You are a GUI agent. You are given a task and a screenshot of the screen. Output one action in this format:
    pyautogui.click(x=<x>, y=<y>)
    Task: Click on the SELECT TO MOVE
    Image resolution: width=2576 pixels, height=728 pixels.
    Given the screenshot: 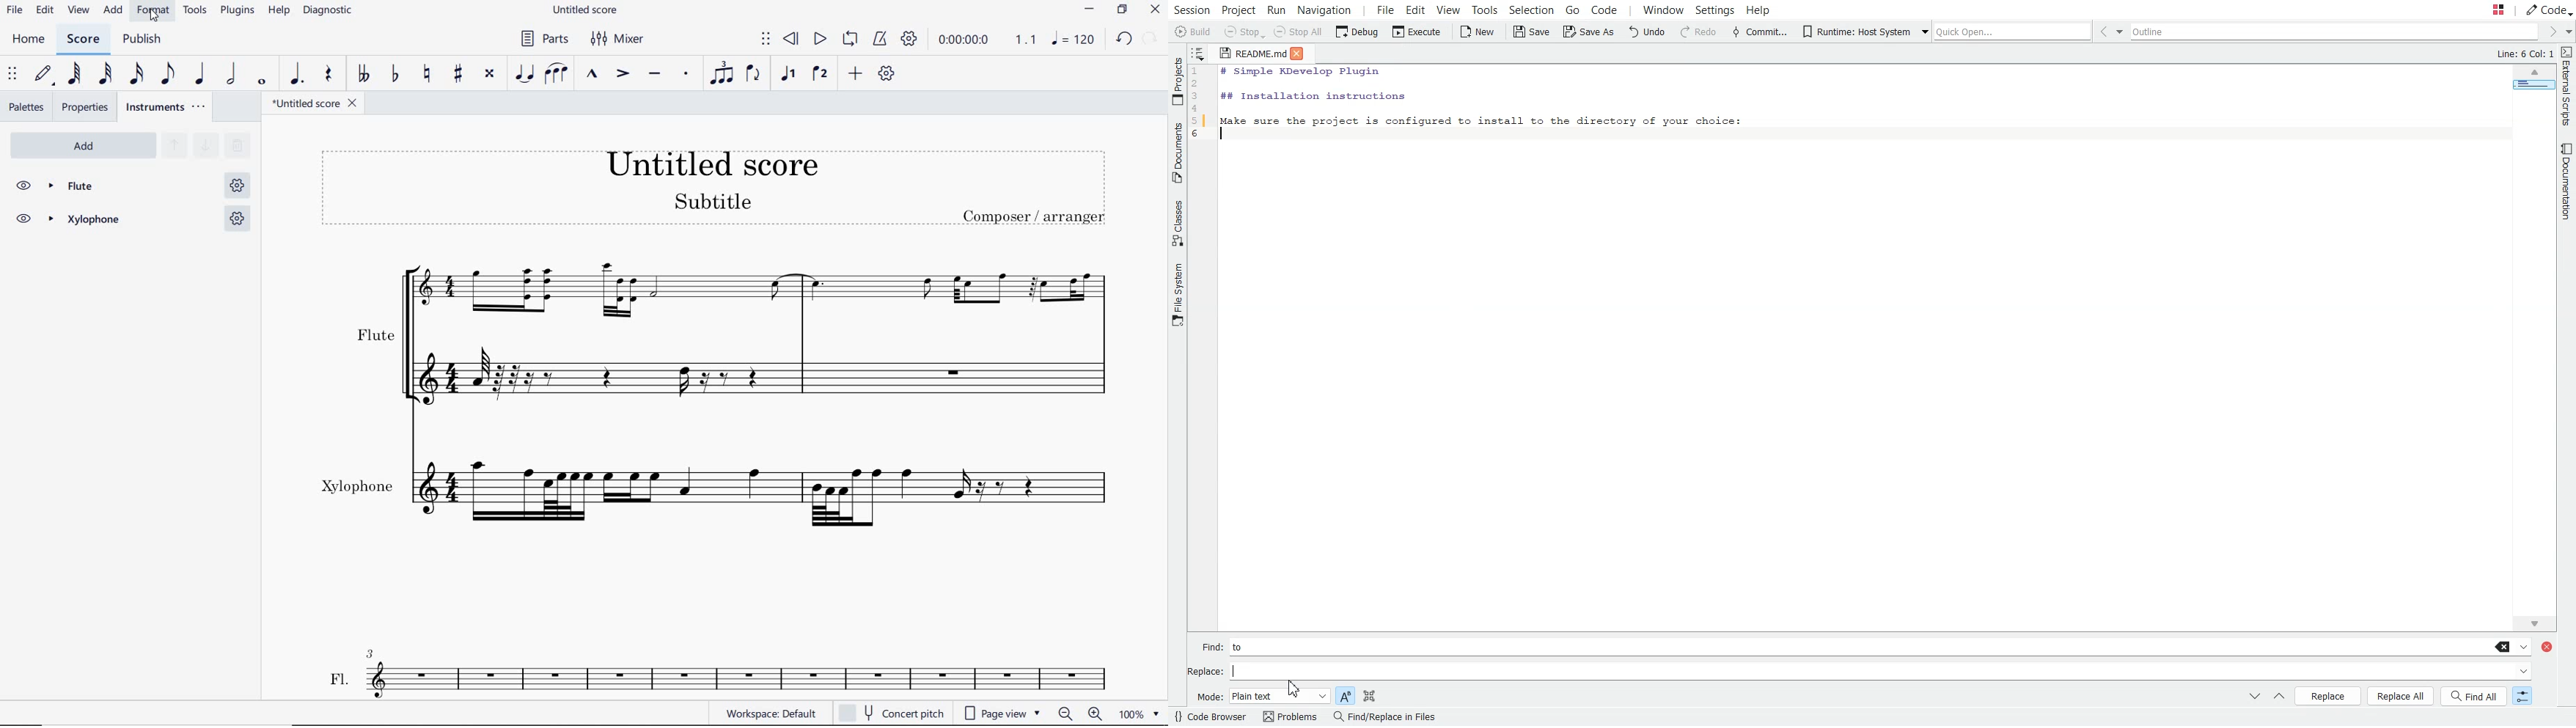 What is the action you would take?
    pyautogui.click(x=766, y=40)
    